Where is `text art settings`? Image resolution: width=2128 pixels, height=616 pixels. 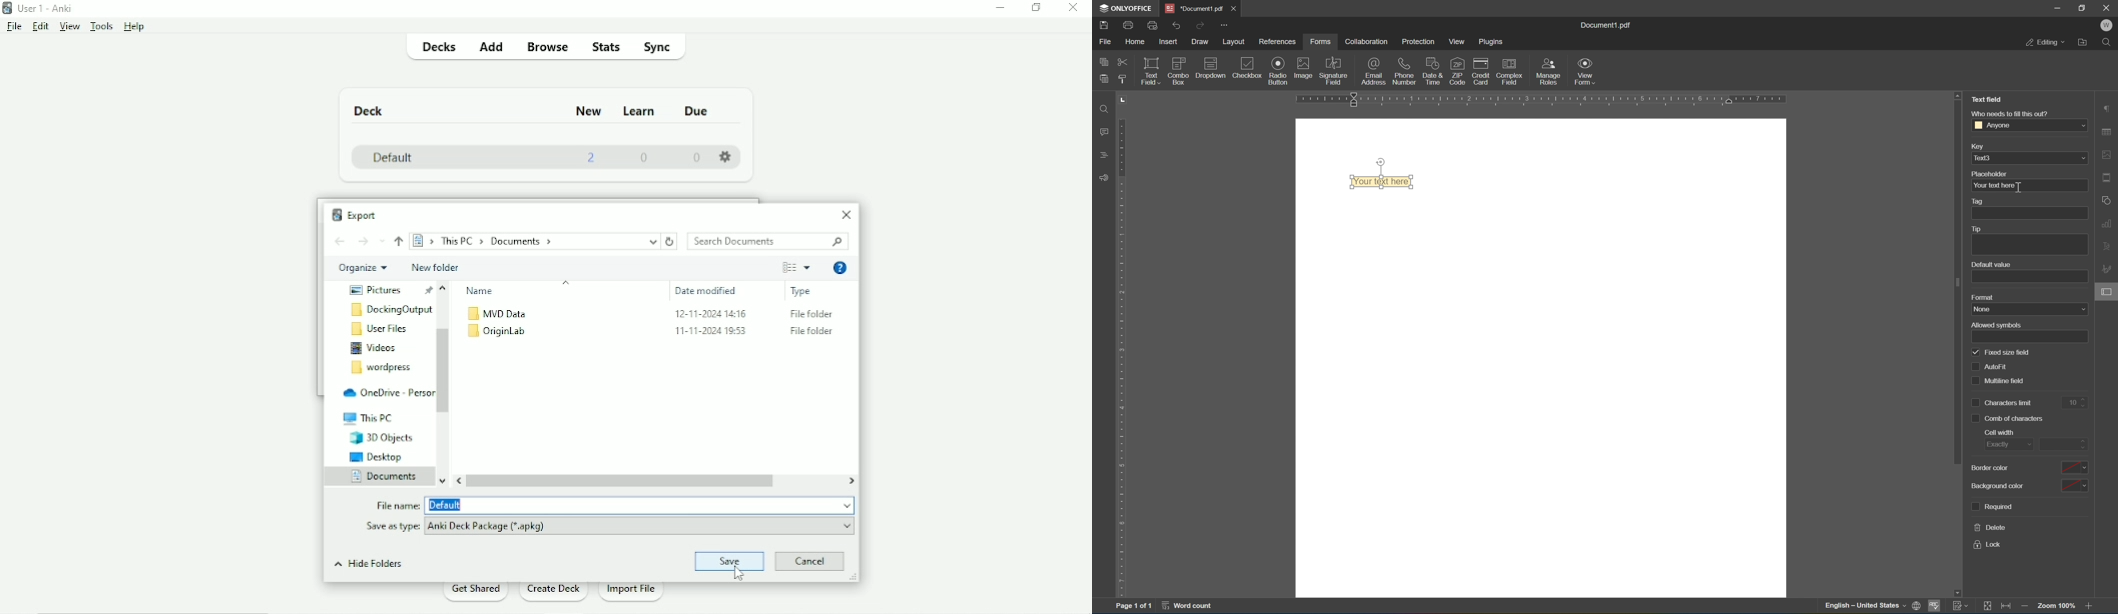 text art settings is located at coordinates (2110, 248).